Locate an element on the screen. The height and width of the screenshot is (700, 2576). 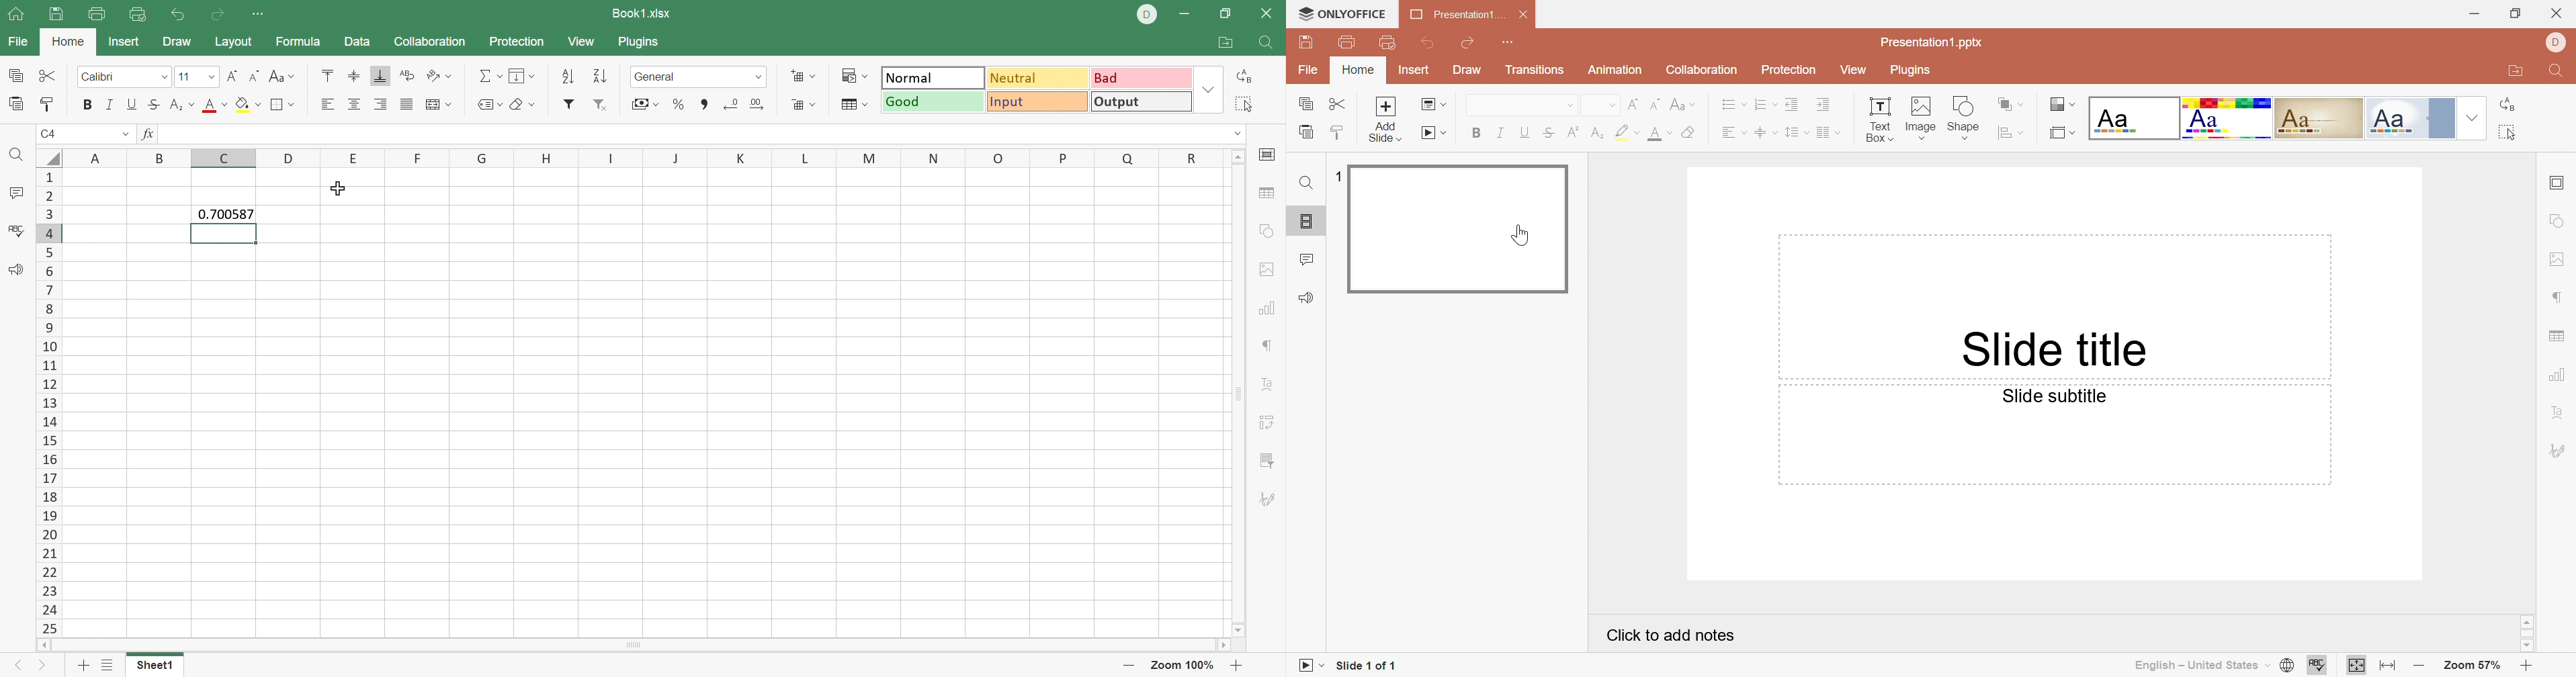
Protection is located at coordinates (1790, 71).